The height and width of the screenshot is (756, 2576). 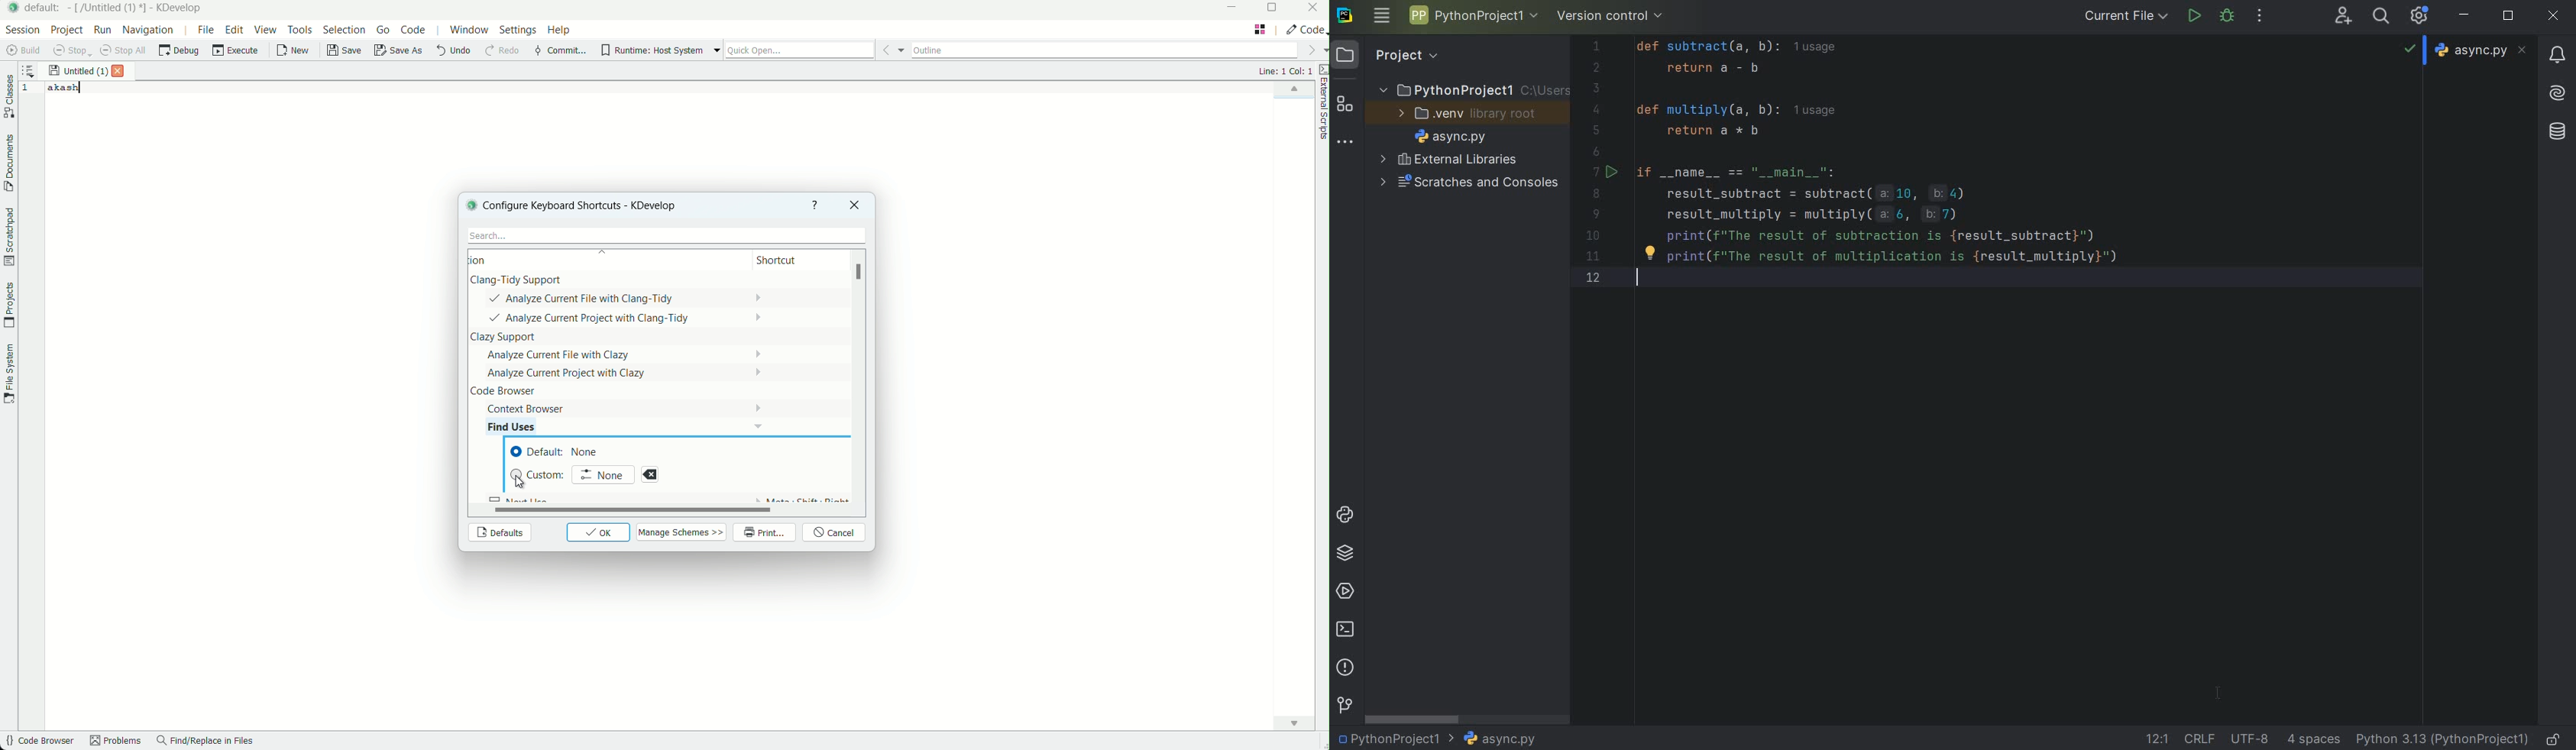 What do you see at coordinates (1345, 53) in the screenshot?
I see `project icon` at bounding box center [1345, 53].